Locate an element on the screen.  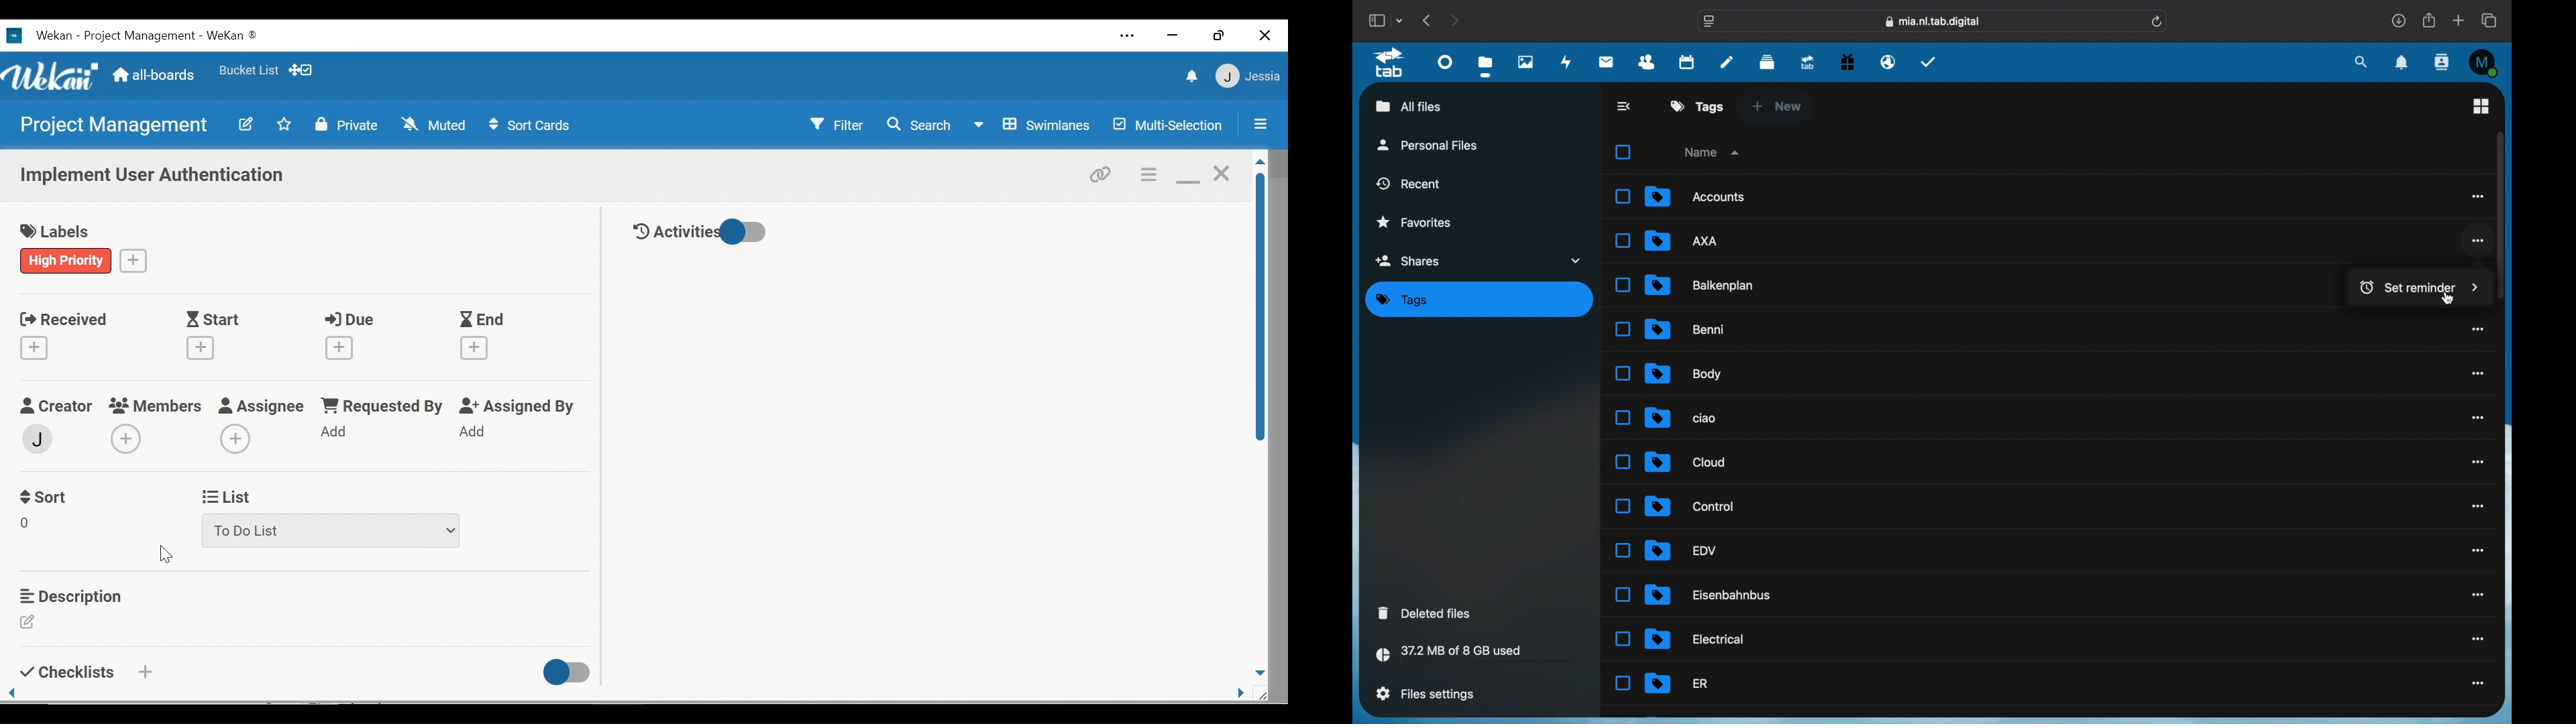
more options is located at coordinates (2477, 550).